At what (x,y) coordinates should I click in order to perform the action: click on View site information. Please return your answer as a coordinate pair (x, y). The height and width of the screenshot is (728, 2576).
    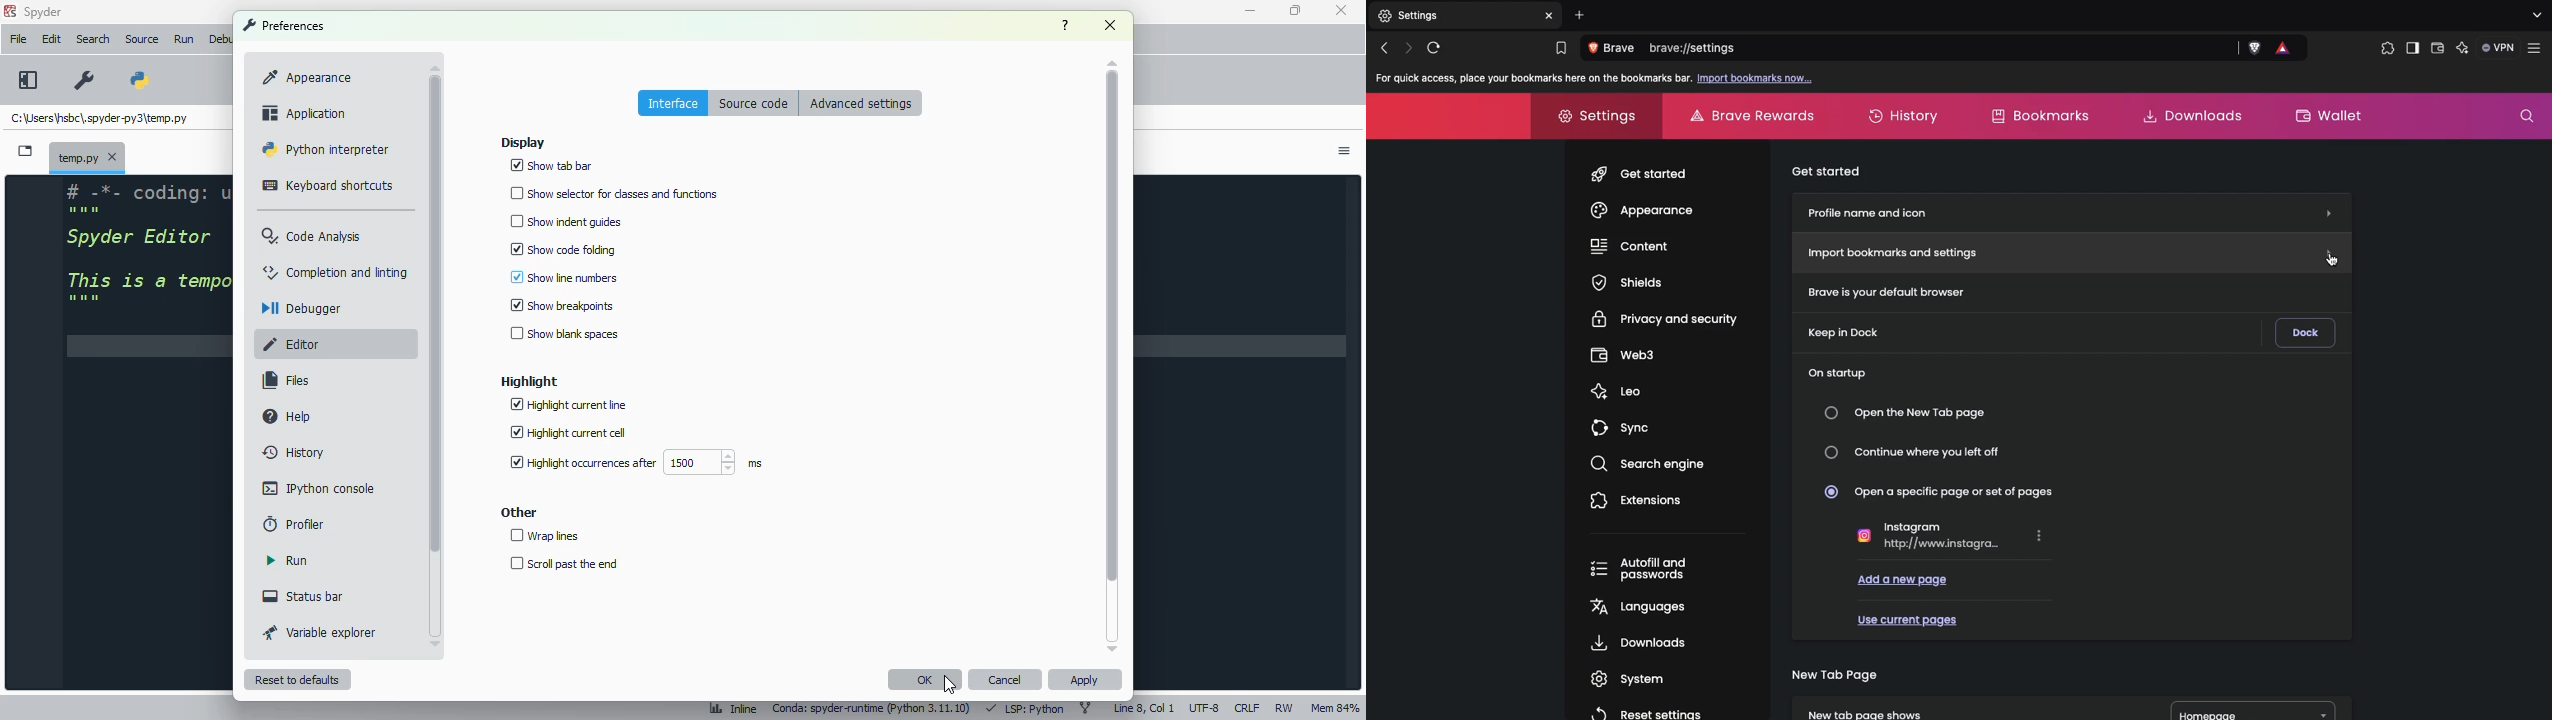
    Looking at the image, I should click on (1615, 49).